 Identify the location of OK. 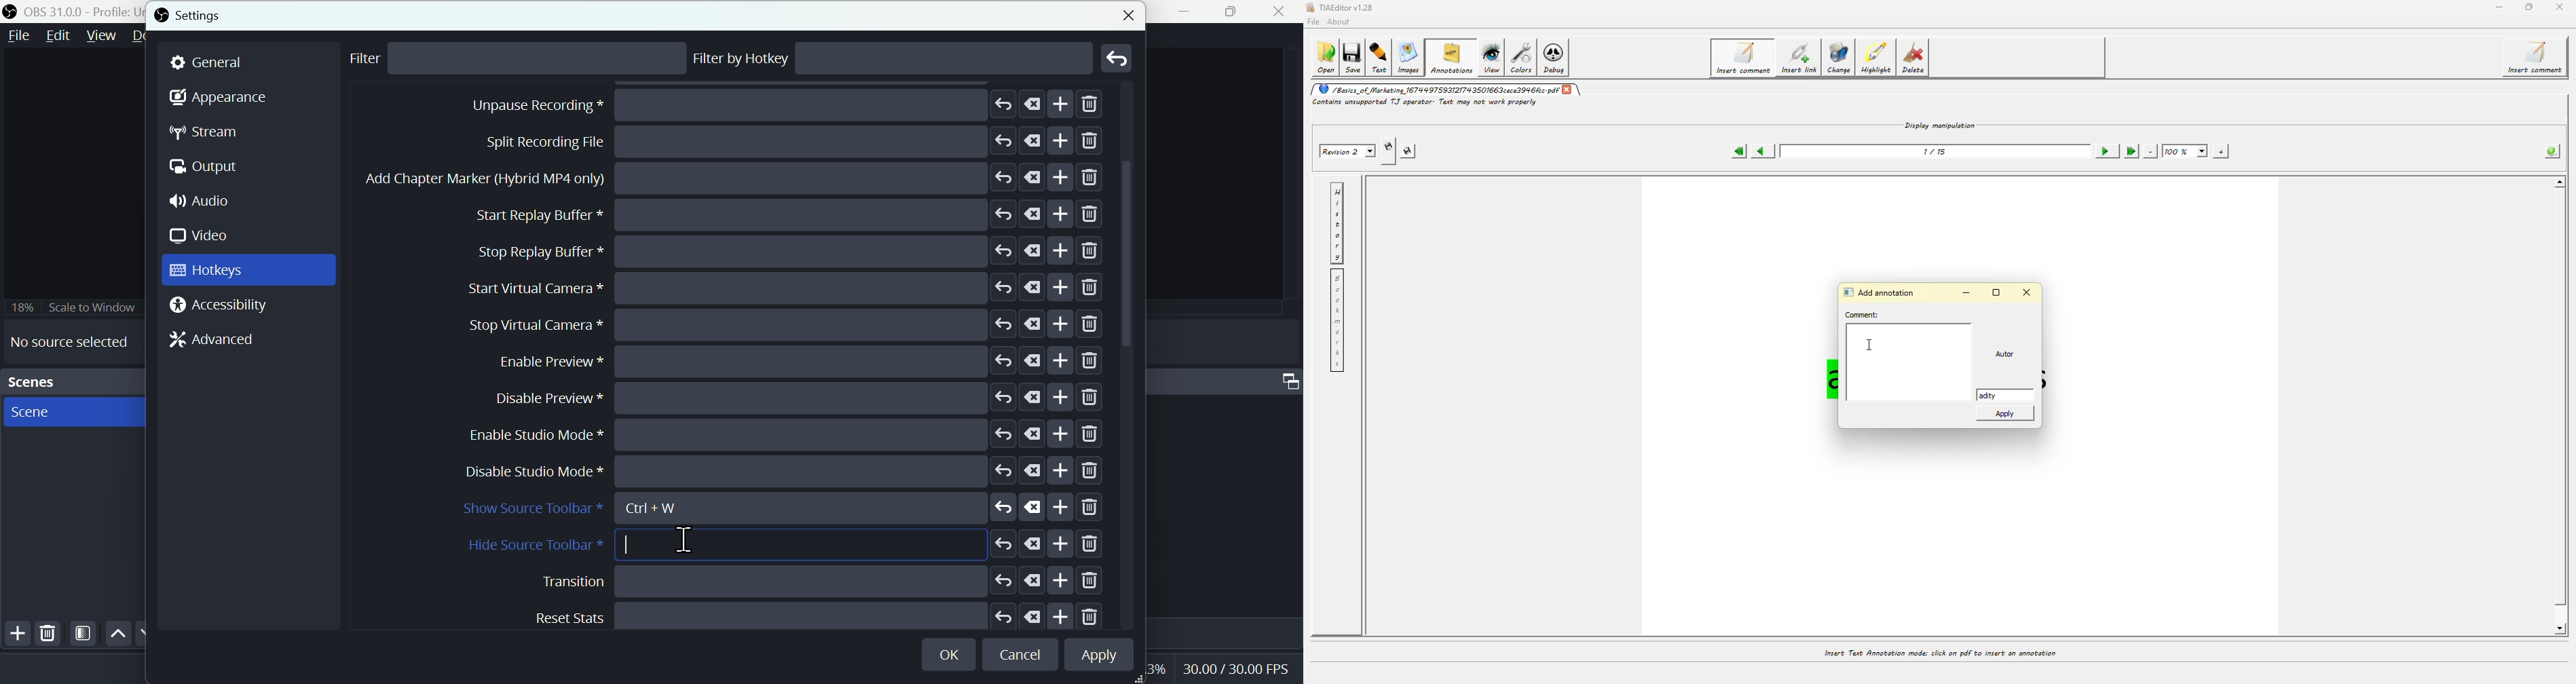
(951, 652).